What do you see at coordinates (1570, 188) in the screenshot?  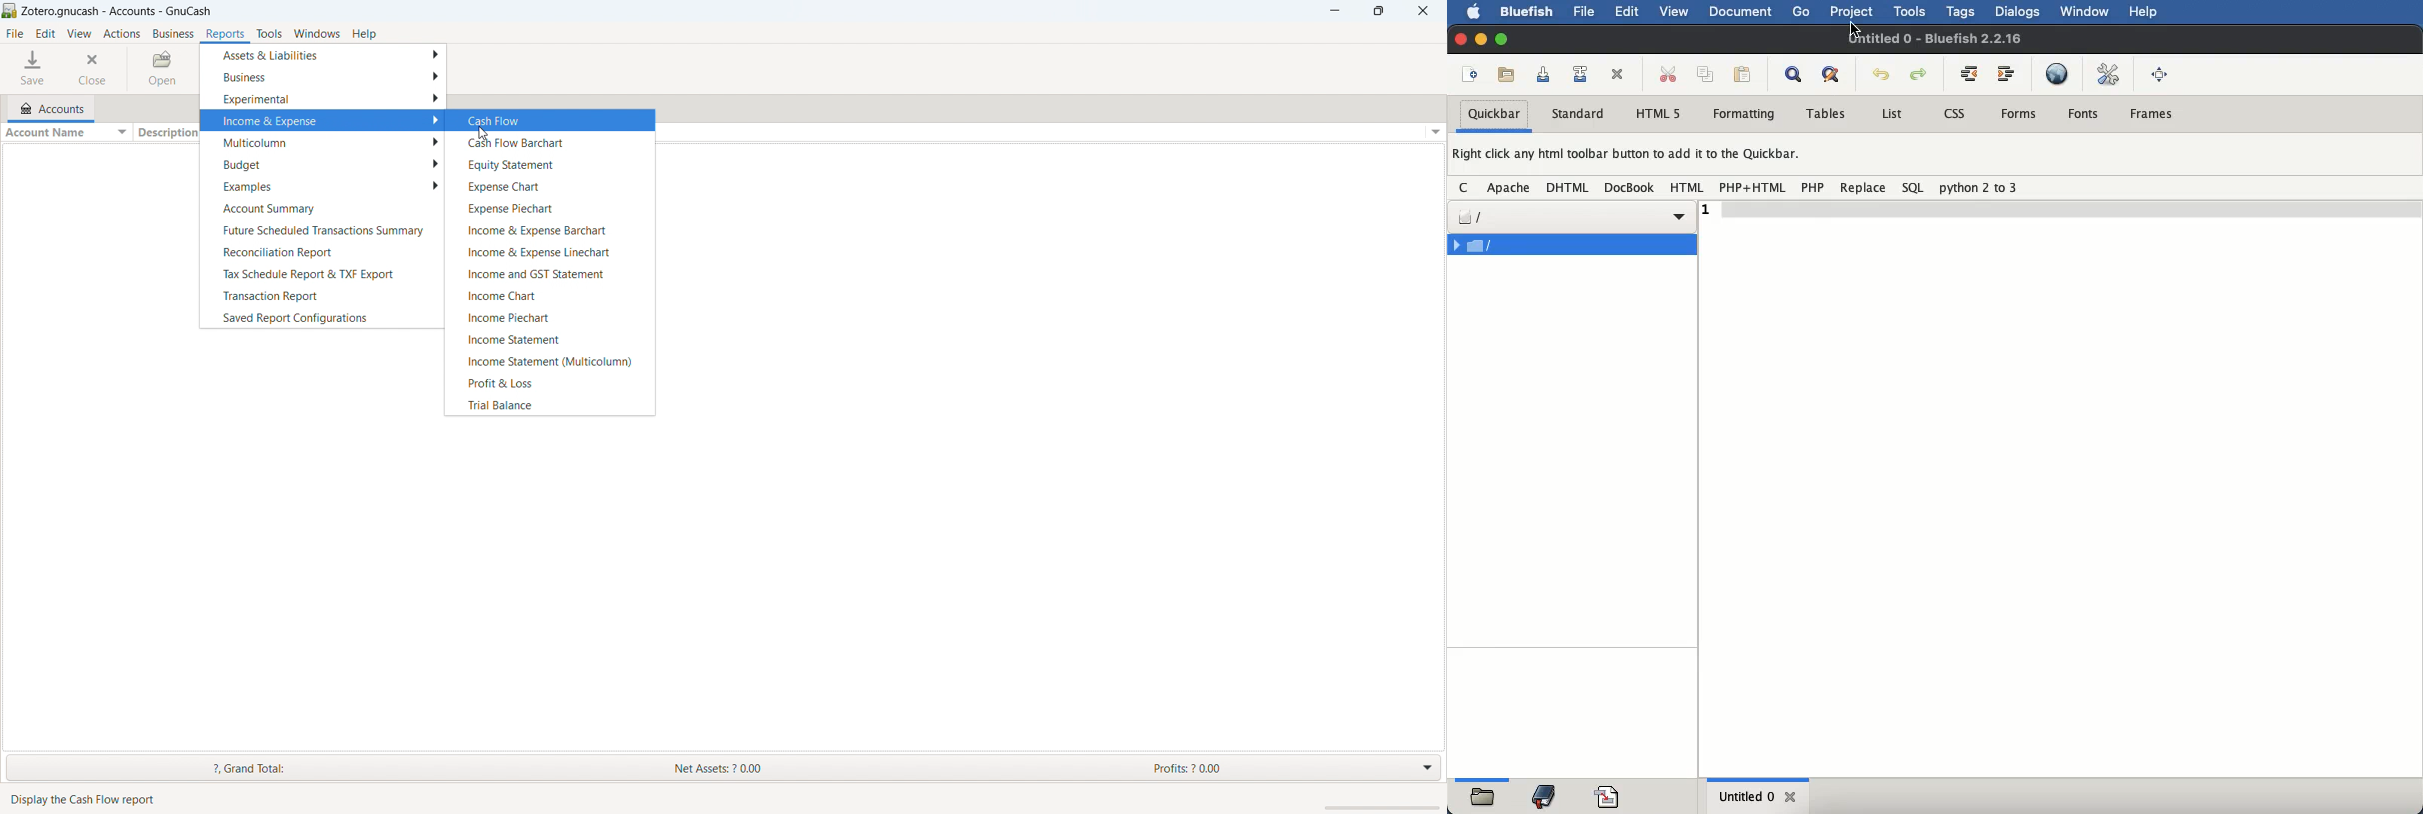 I see `dhtml` at bounding box center [1570, 188].